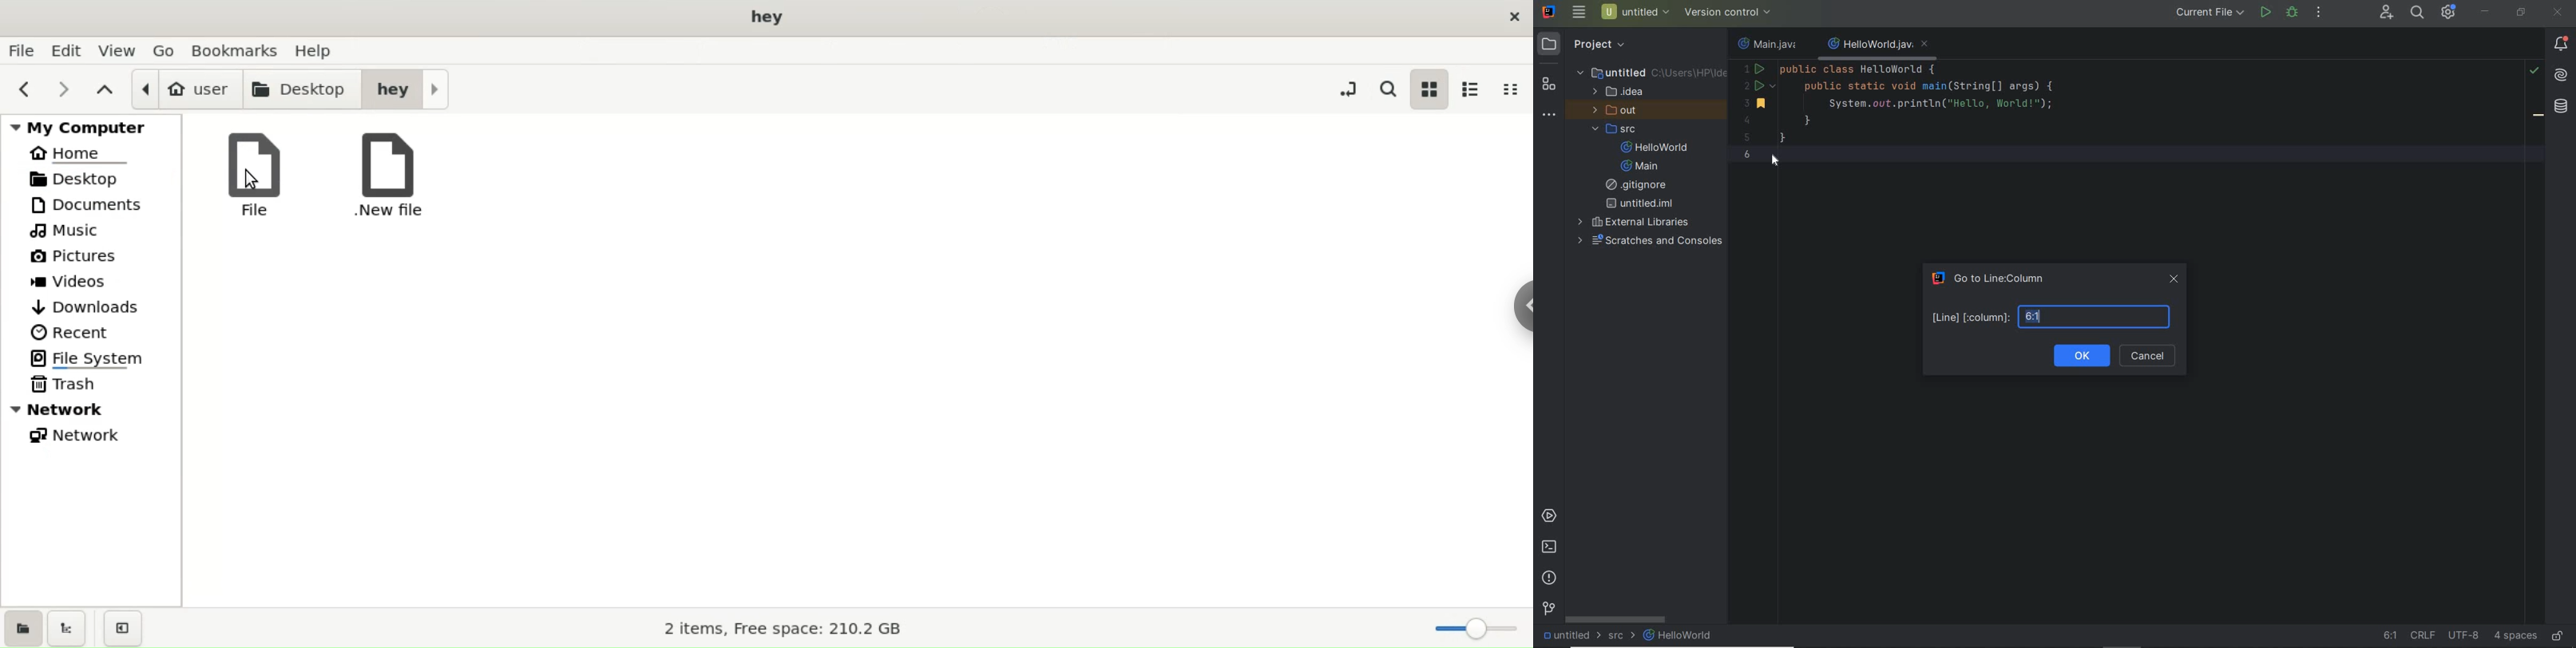 The width and height of the screenshot is (2576, 672). I want to click on src, so click(1616, 128).